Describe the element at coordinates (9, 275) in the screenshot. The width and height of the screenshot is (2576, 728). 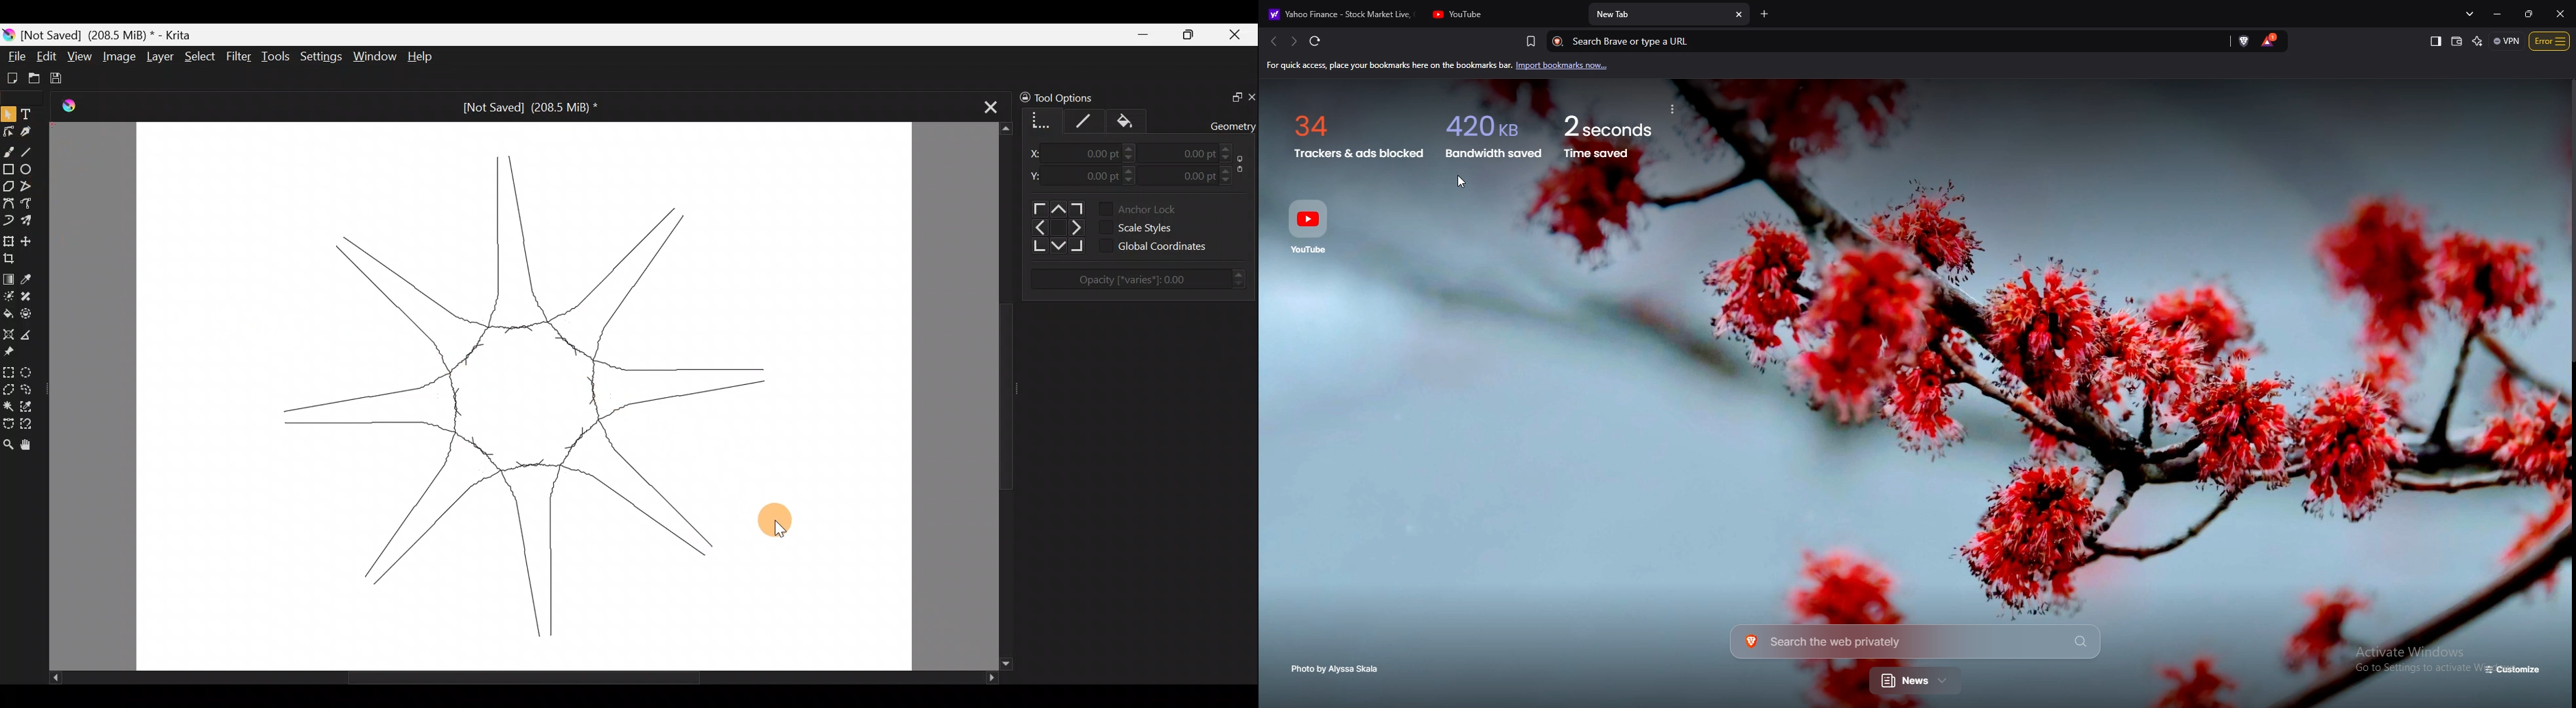
I see `Draw a gradient` at that location.